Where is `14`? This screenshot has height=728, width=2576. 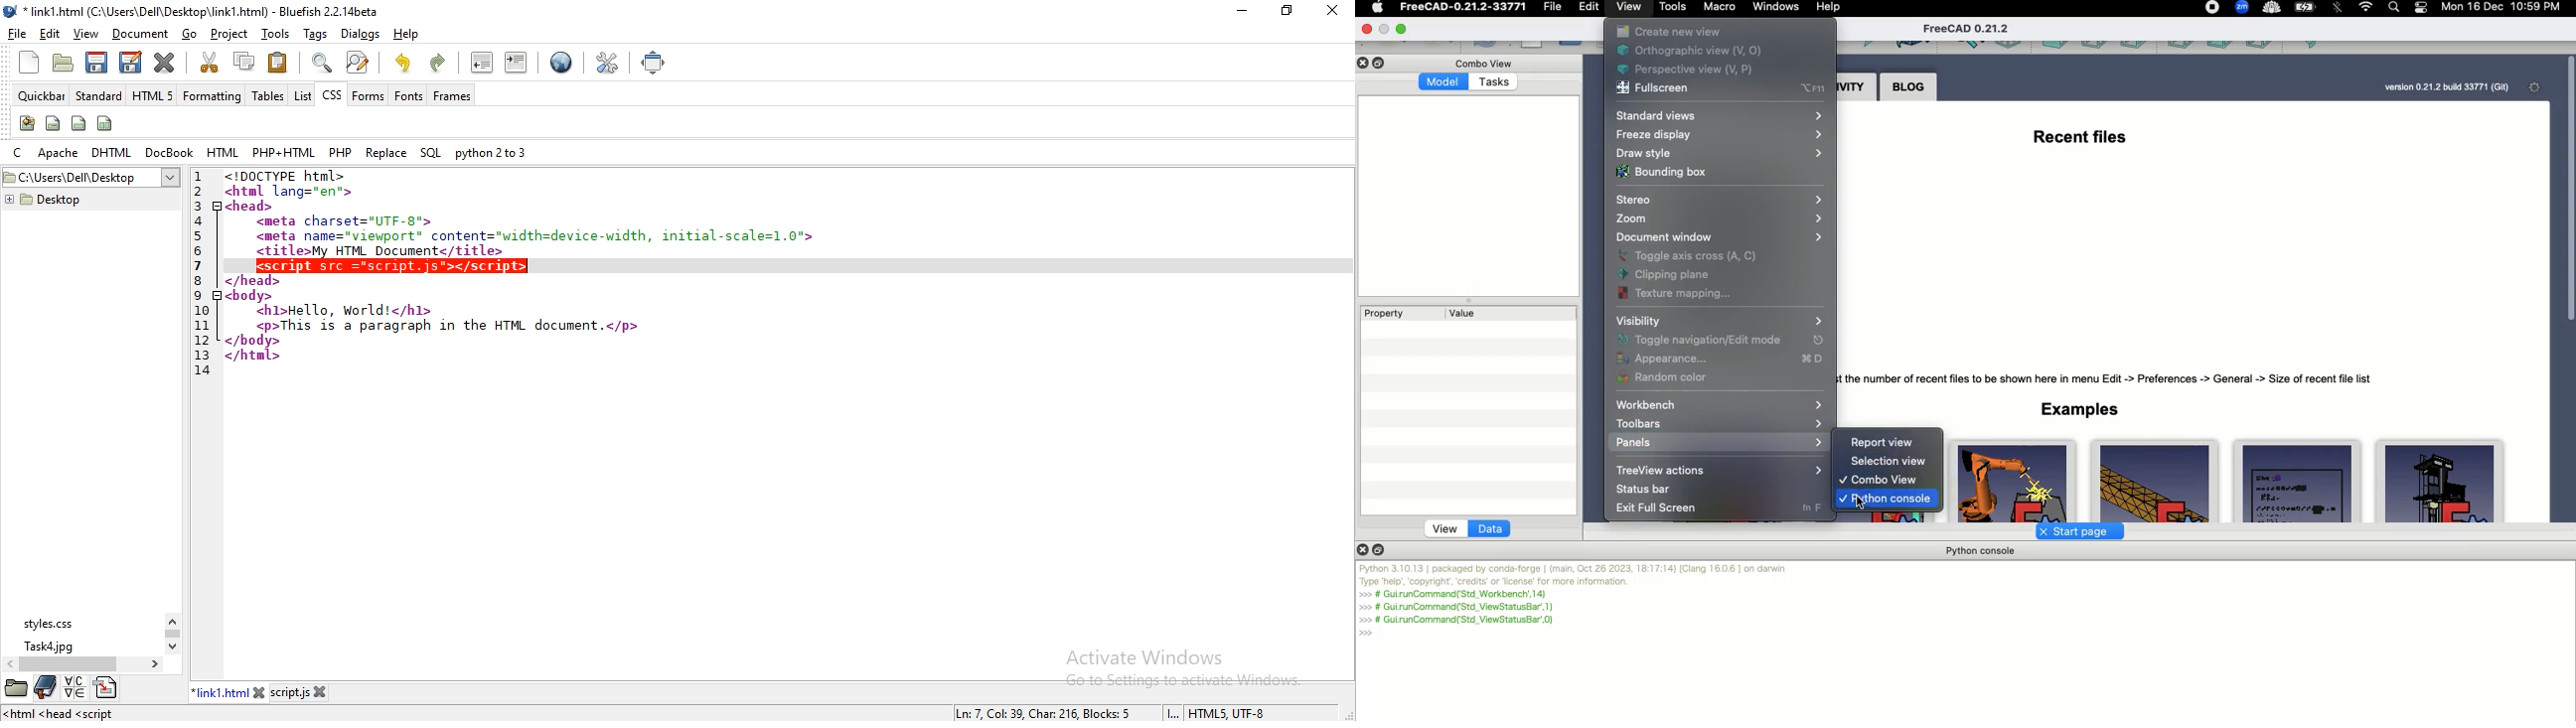
14 is located at coordinates (203, 371).